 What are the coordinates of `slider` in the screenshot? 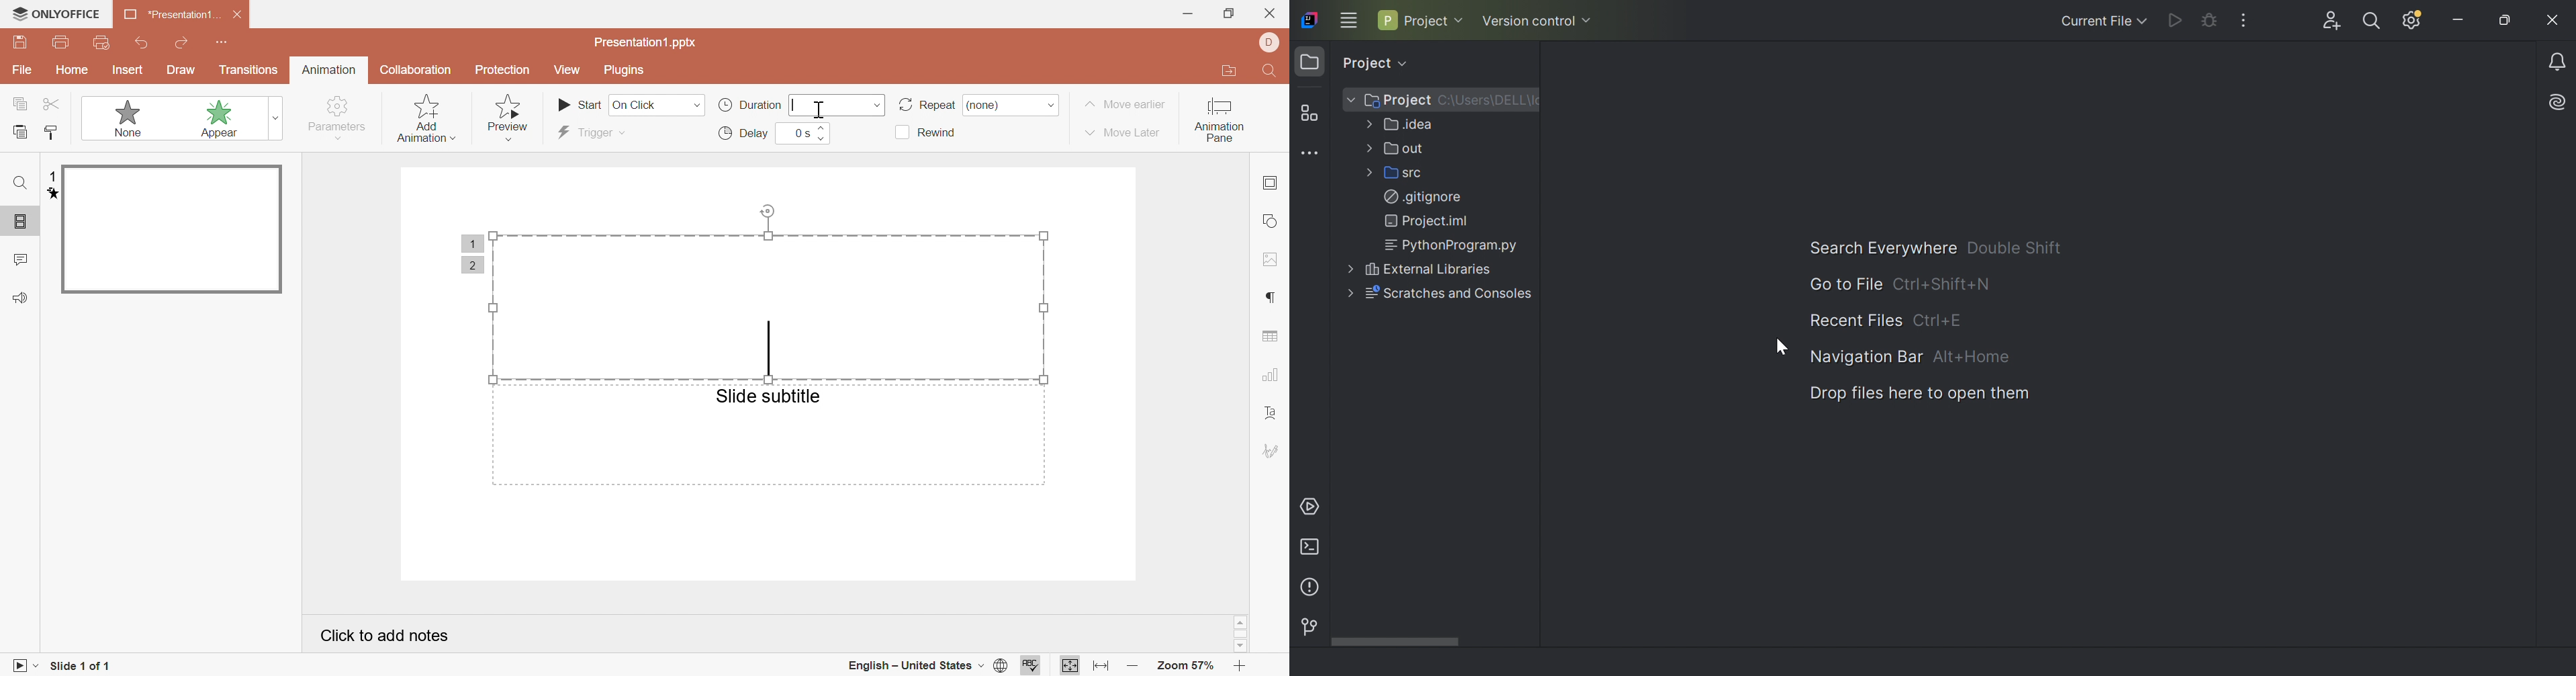 It's located at (823, 133).